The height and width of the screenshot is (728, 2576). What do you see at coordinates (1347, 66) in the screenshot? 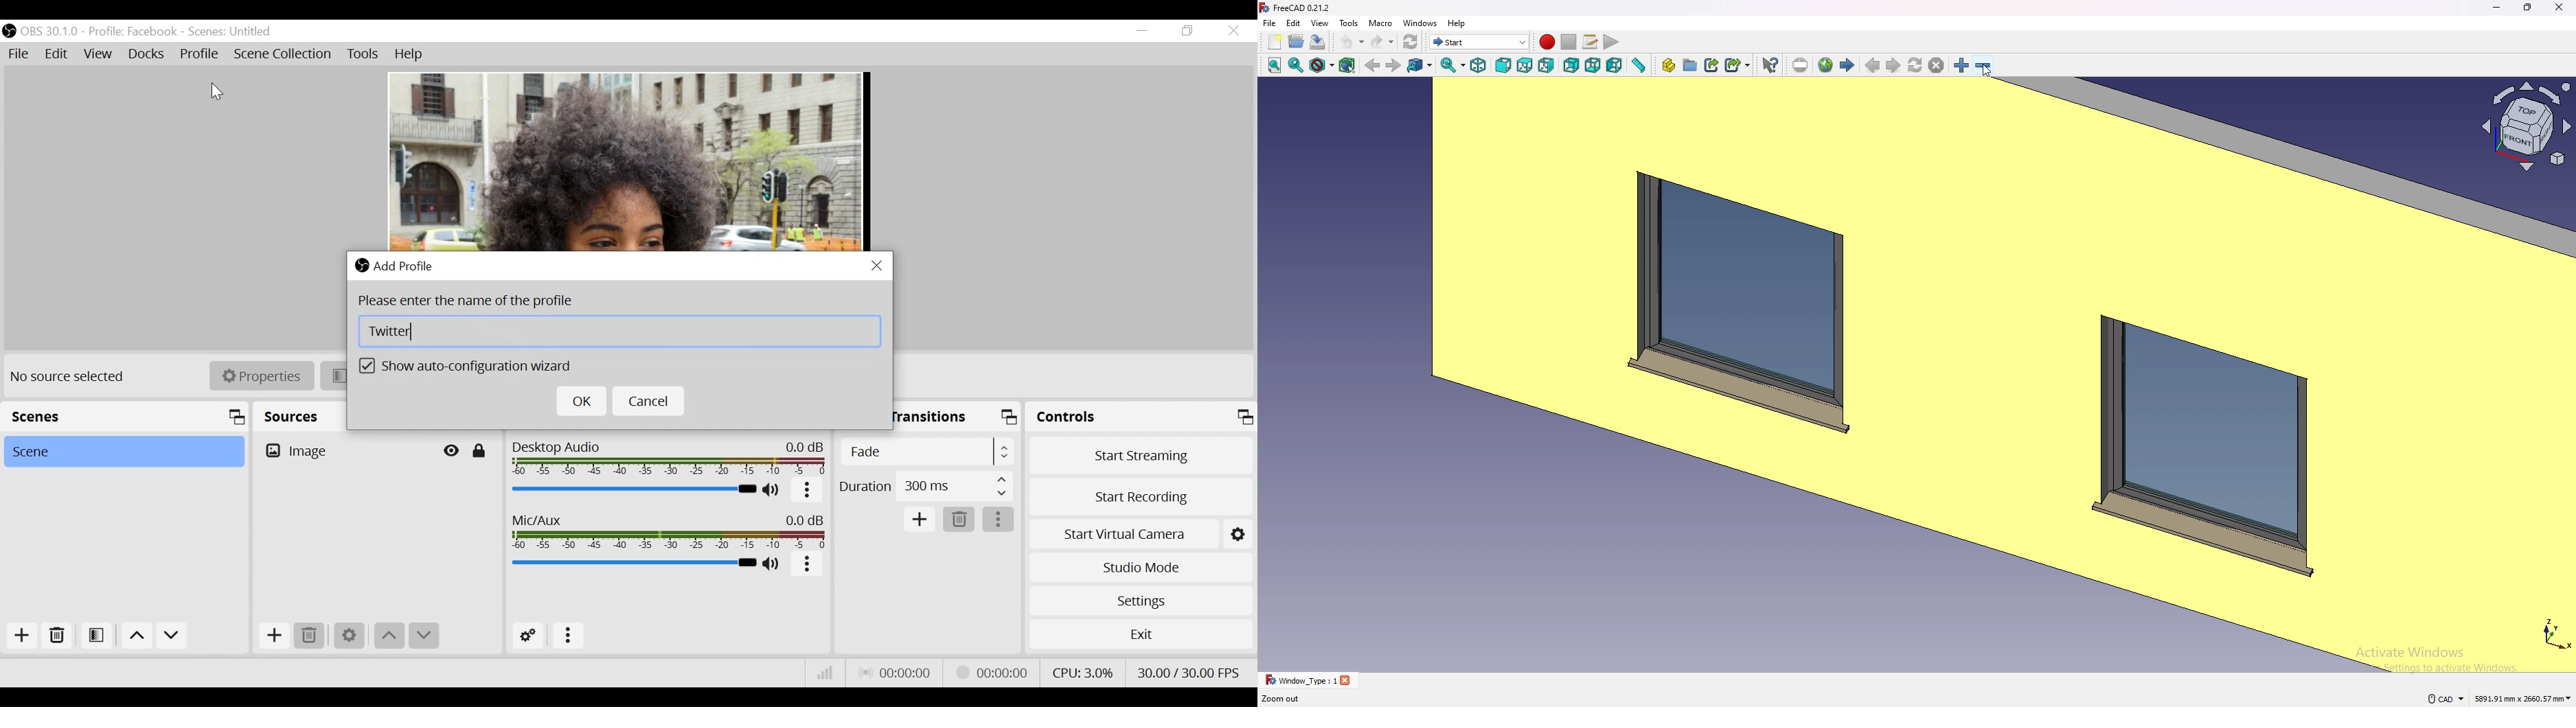
I see `bounding box` at bounding box center [1347, 66].